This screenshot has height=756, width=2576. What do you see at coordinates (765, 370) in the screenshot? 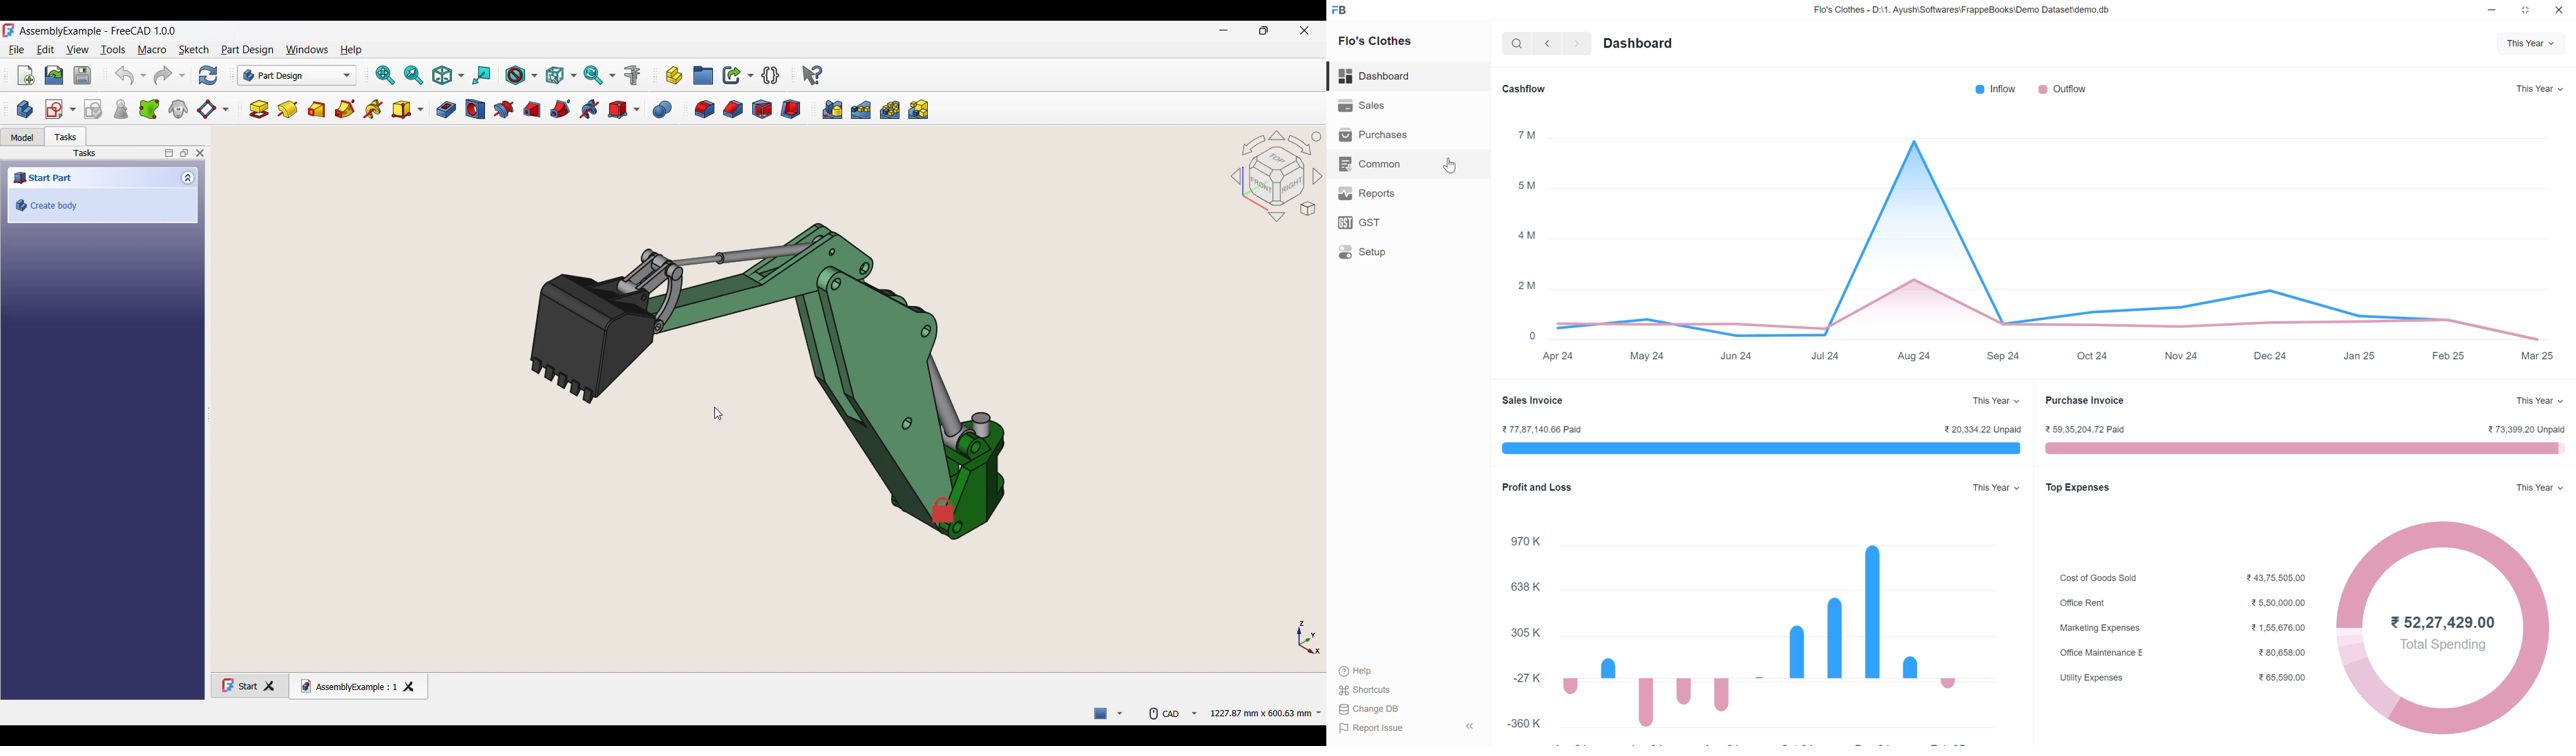
I see `Current image on canvas` at bounding box center [765, 370].